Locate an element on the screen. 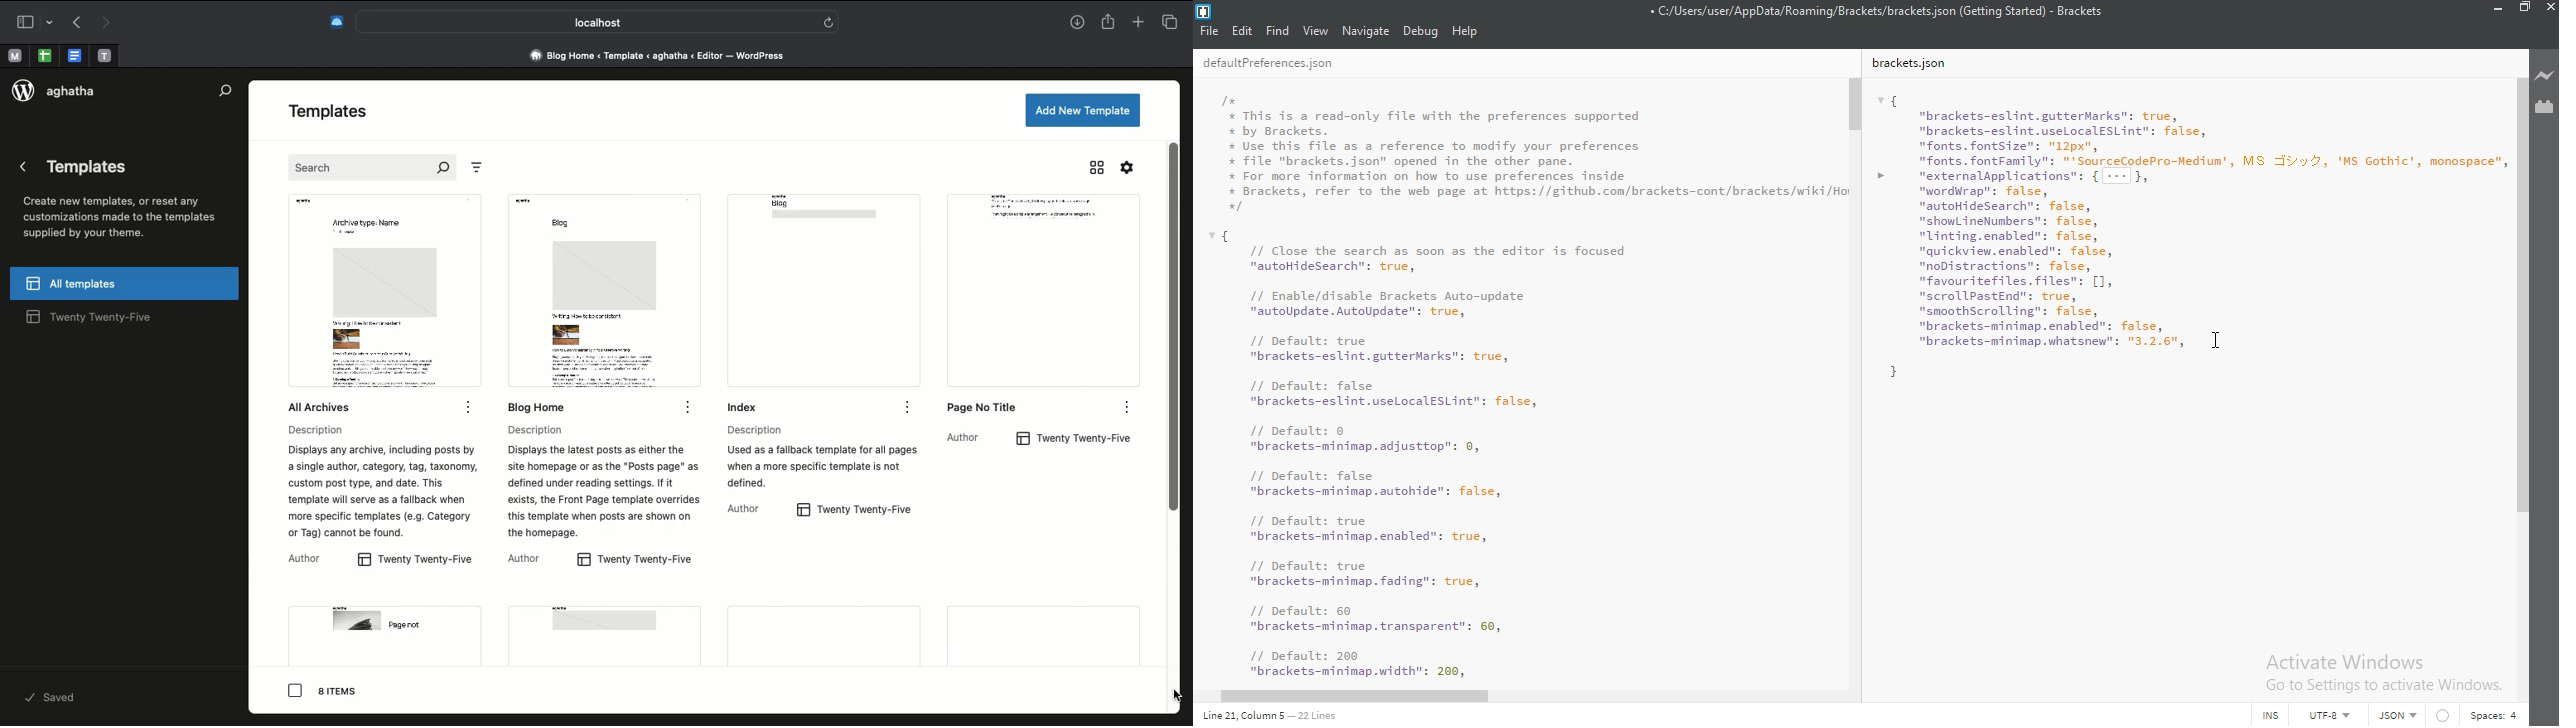 The width and height of the screenshot is (2576, 728). twenty twenty-five is located at coordinates (1074, 436).